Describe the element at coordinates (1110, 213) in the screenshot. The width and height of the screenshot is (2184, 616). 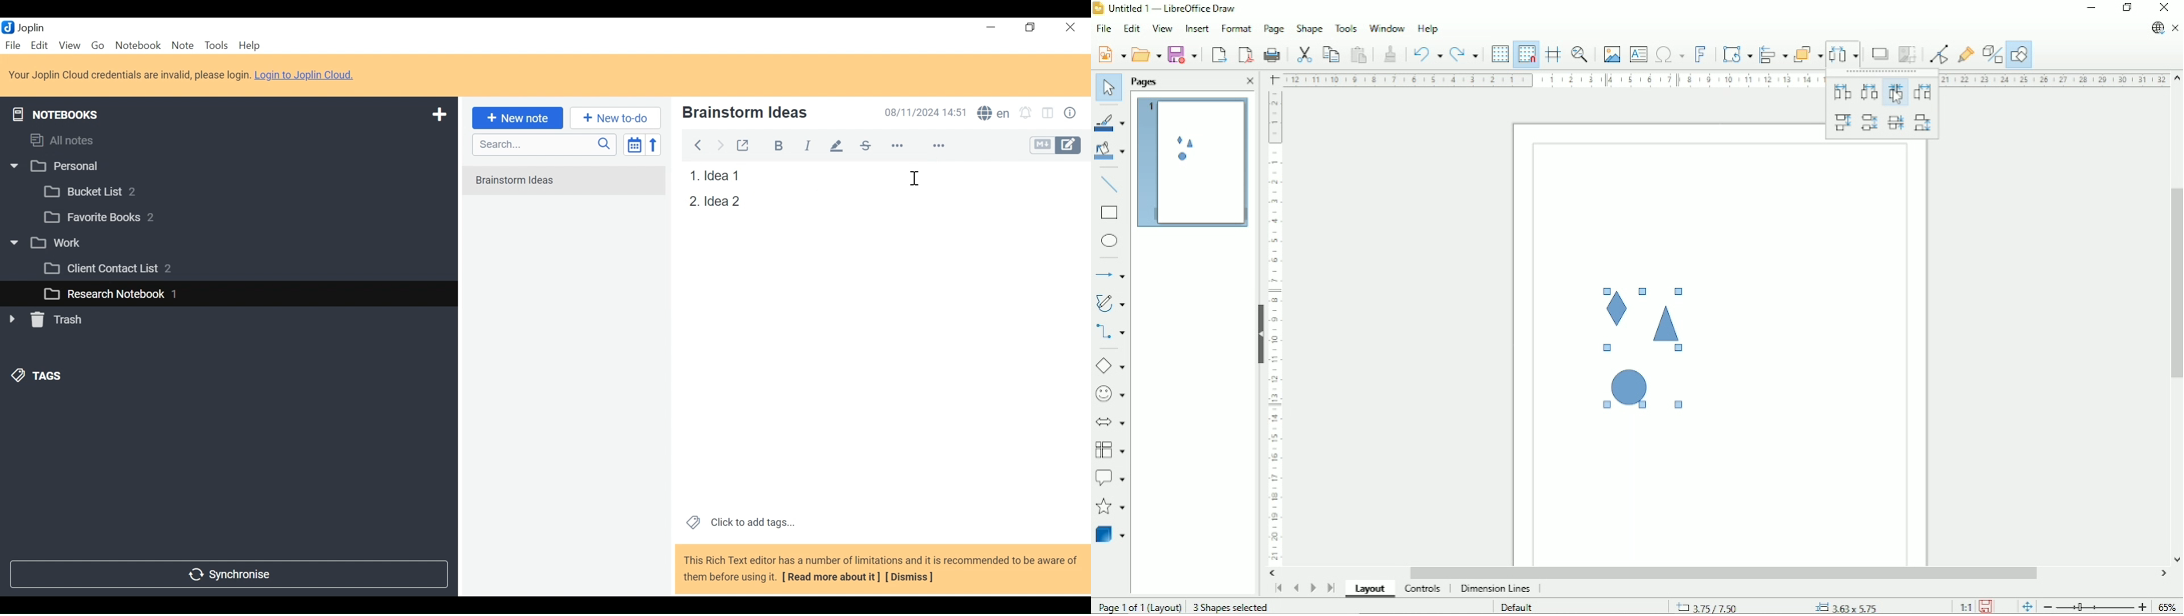
I see `Rectangle` at that location.